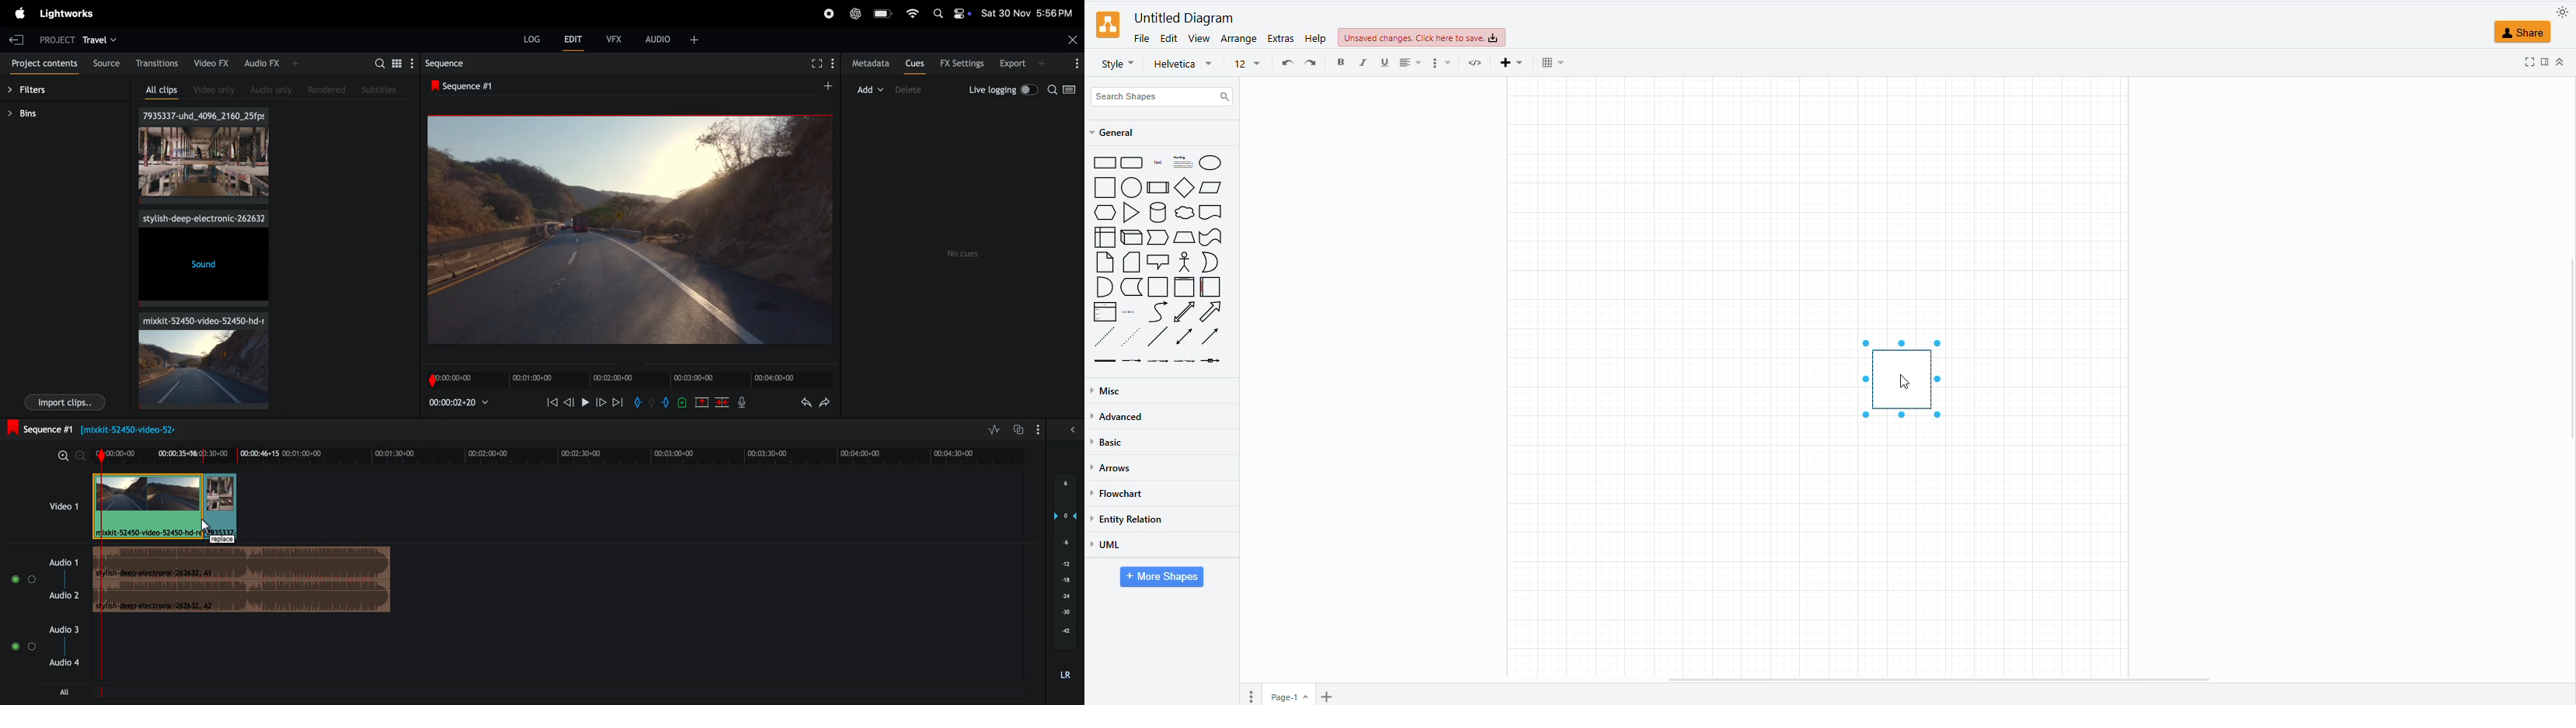  What do you see at coordinates (1185, 287) in the screenshot?
I see `vertical container` at bounding box center [1185, 287].